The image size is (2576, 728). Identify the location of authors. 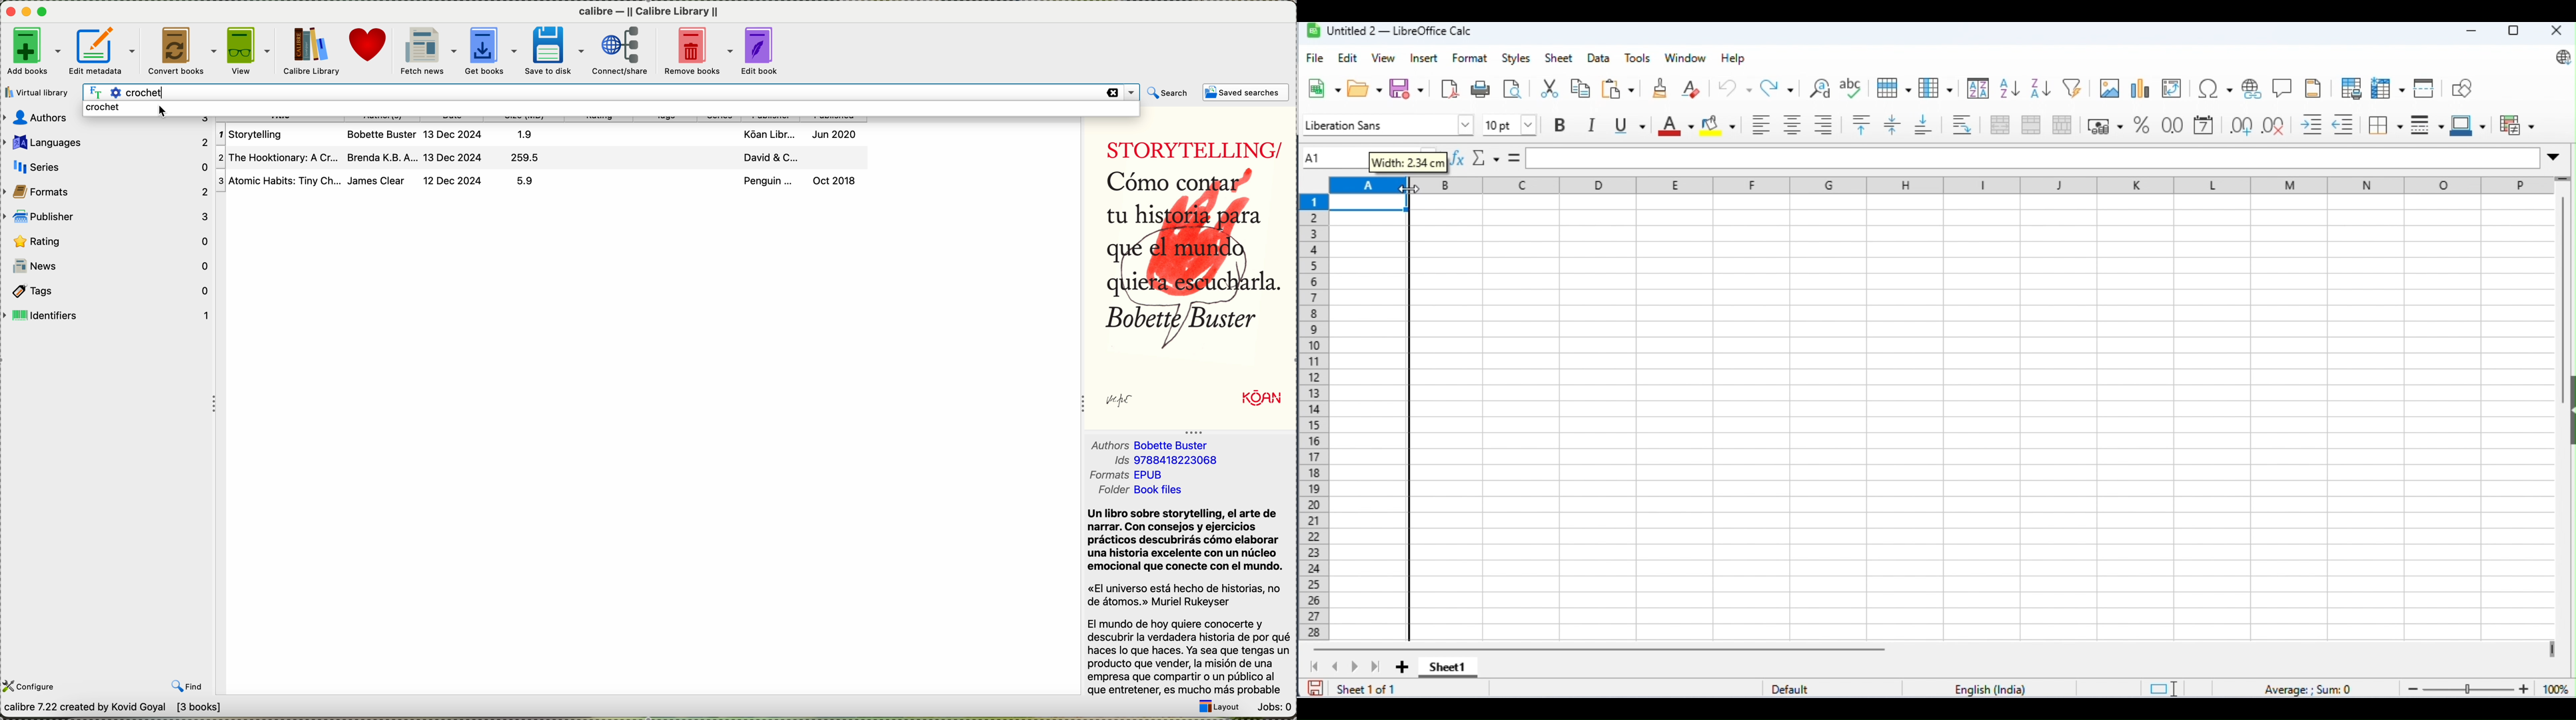
(1106, 446).